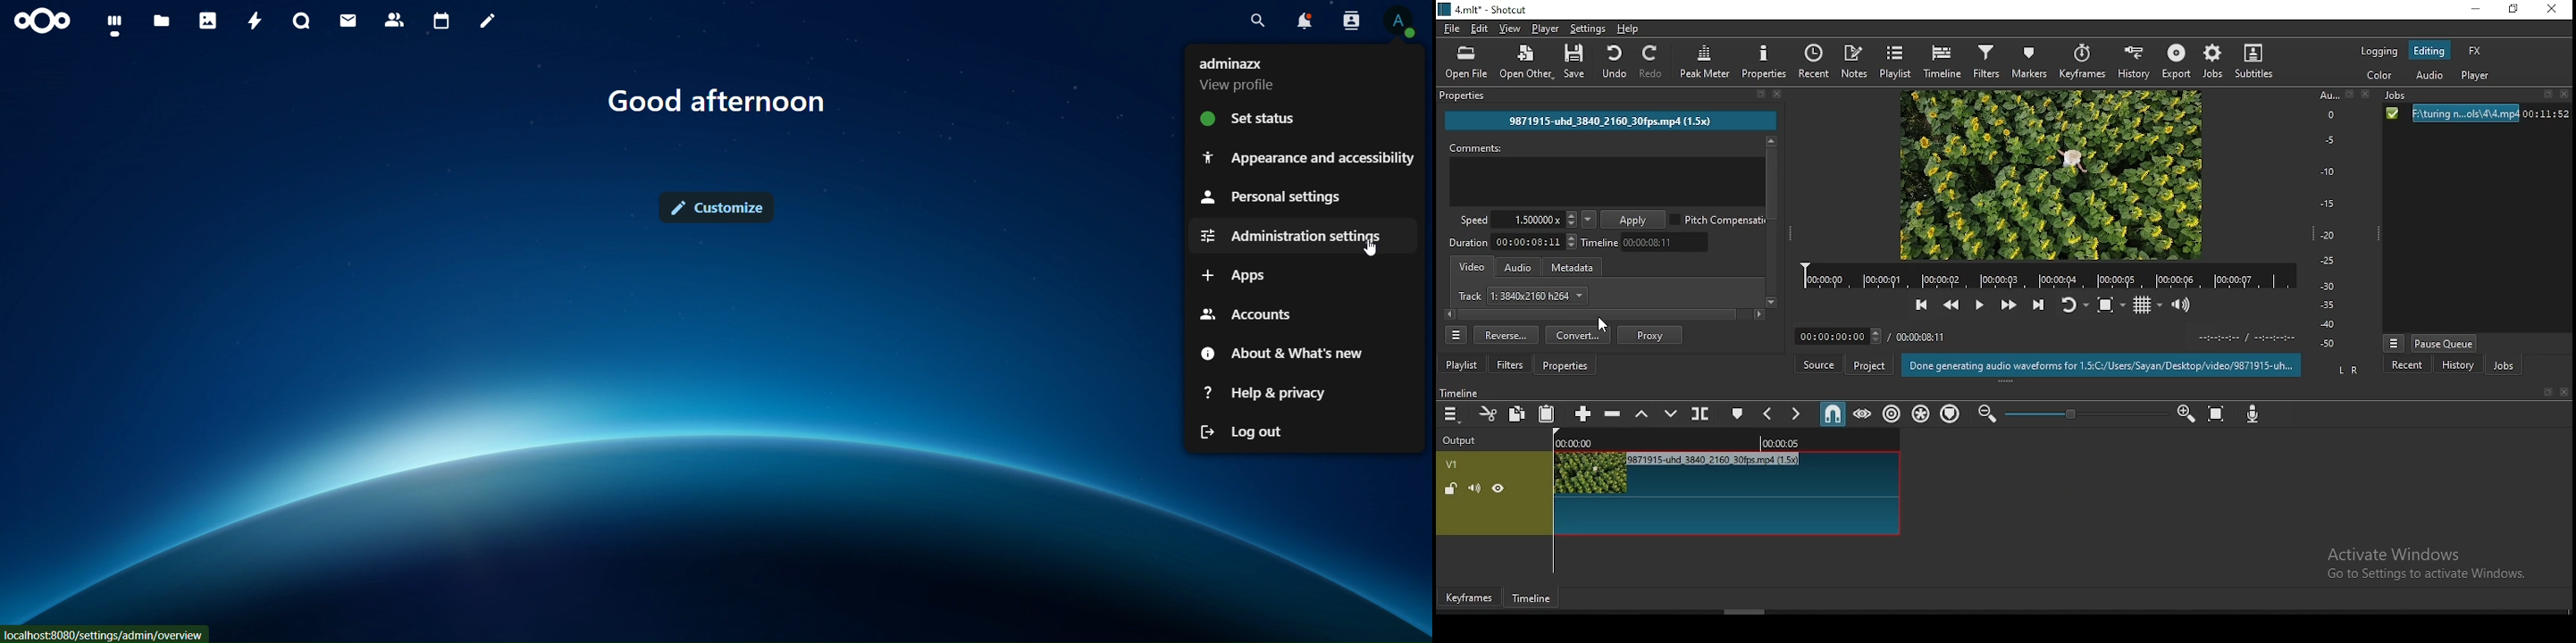 This screenshot has height=644, width=2576. Describe the element at coordinates (1989, 60) in the screenshot. I see `filters` at that location.